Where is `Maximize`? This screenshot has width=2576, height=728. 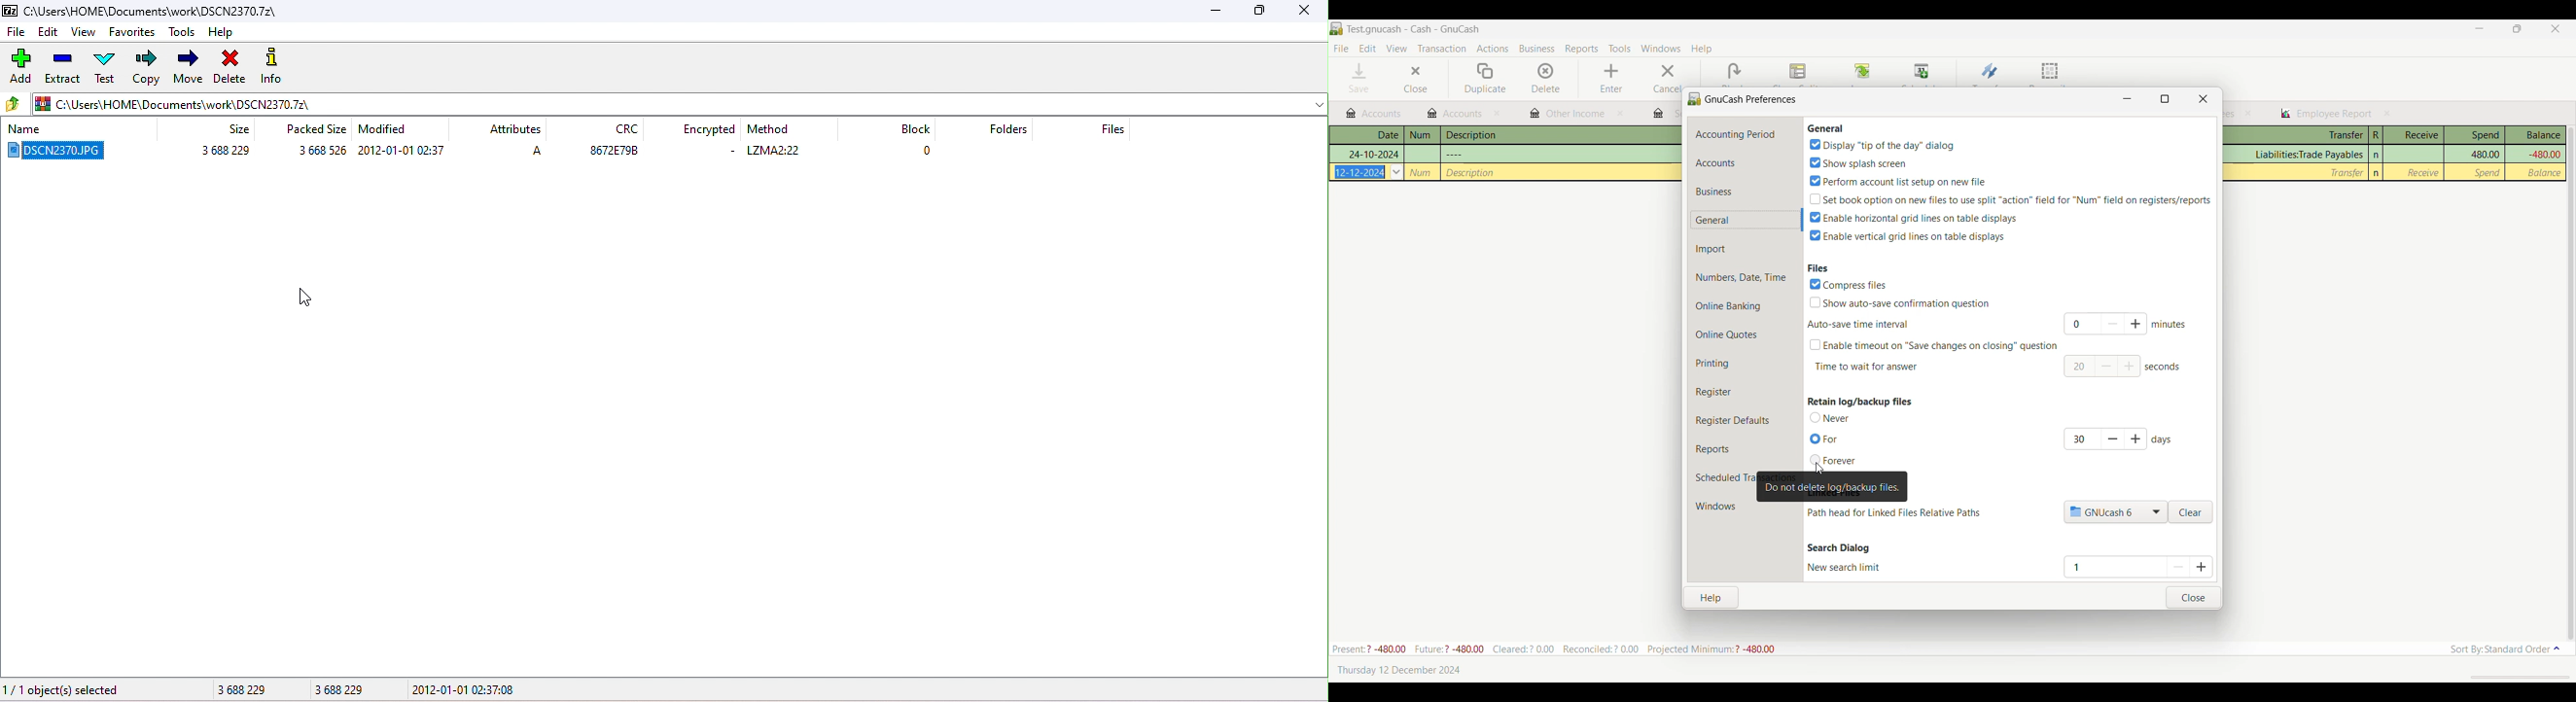 Maximize is located at coordinates (2165, 99).